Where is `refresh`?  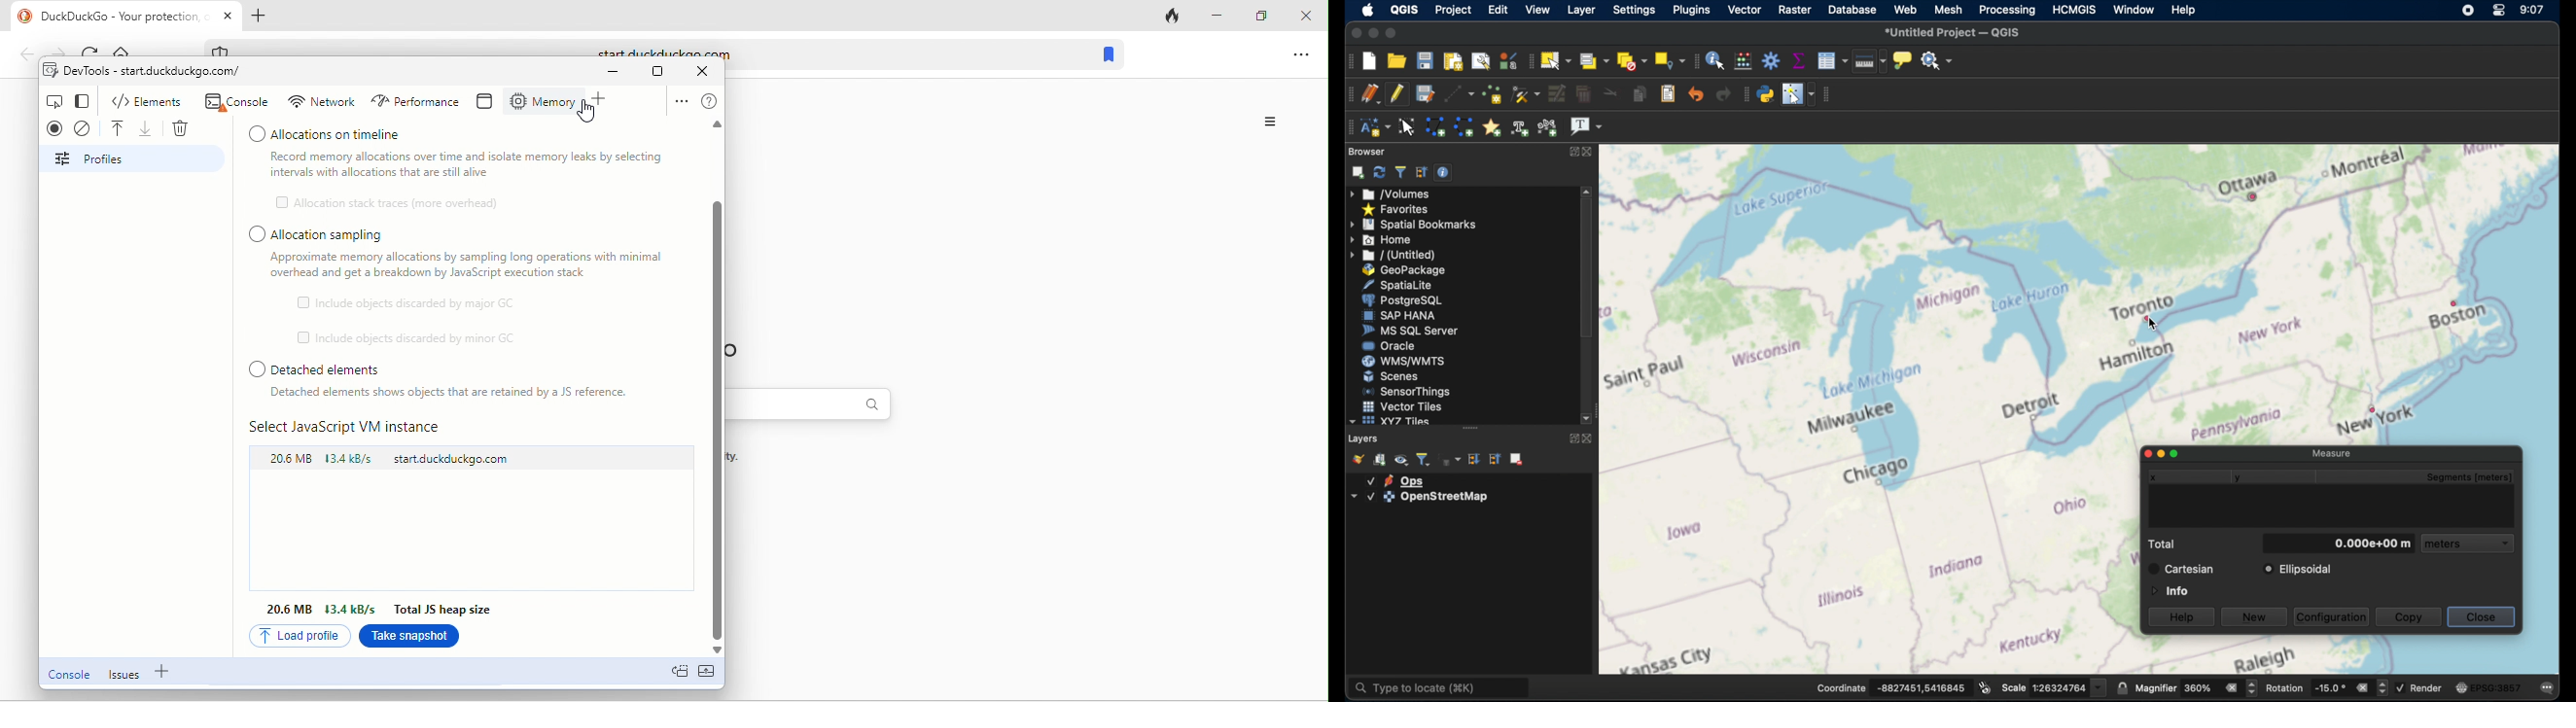 refresh is located at coordinates (1378, 172).